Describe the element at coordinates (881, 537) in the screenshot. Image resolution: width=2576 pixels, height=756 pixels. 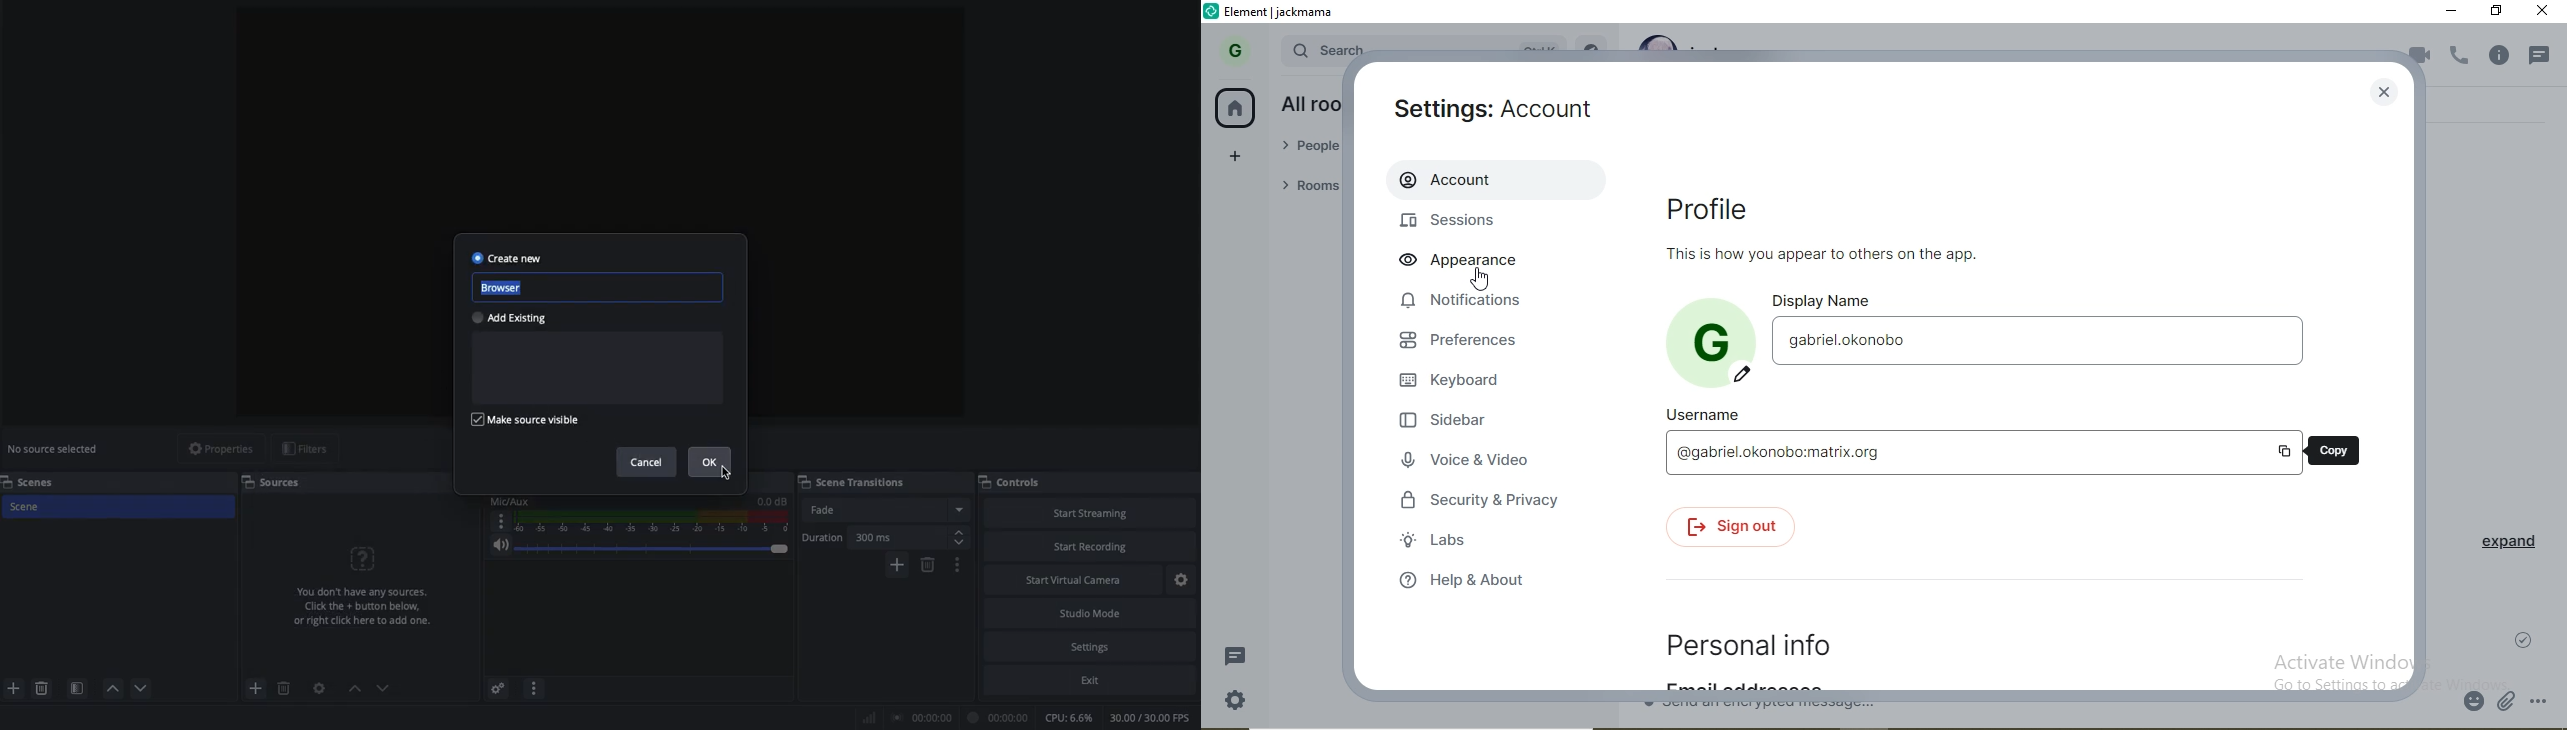
I see `Duration` at that location.